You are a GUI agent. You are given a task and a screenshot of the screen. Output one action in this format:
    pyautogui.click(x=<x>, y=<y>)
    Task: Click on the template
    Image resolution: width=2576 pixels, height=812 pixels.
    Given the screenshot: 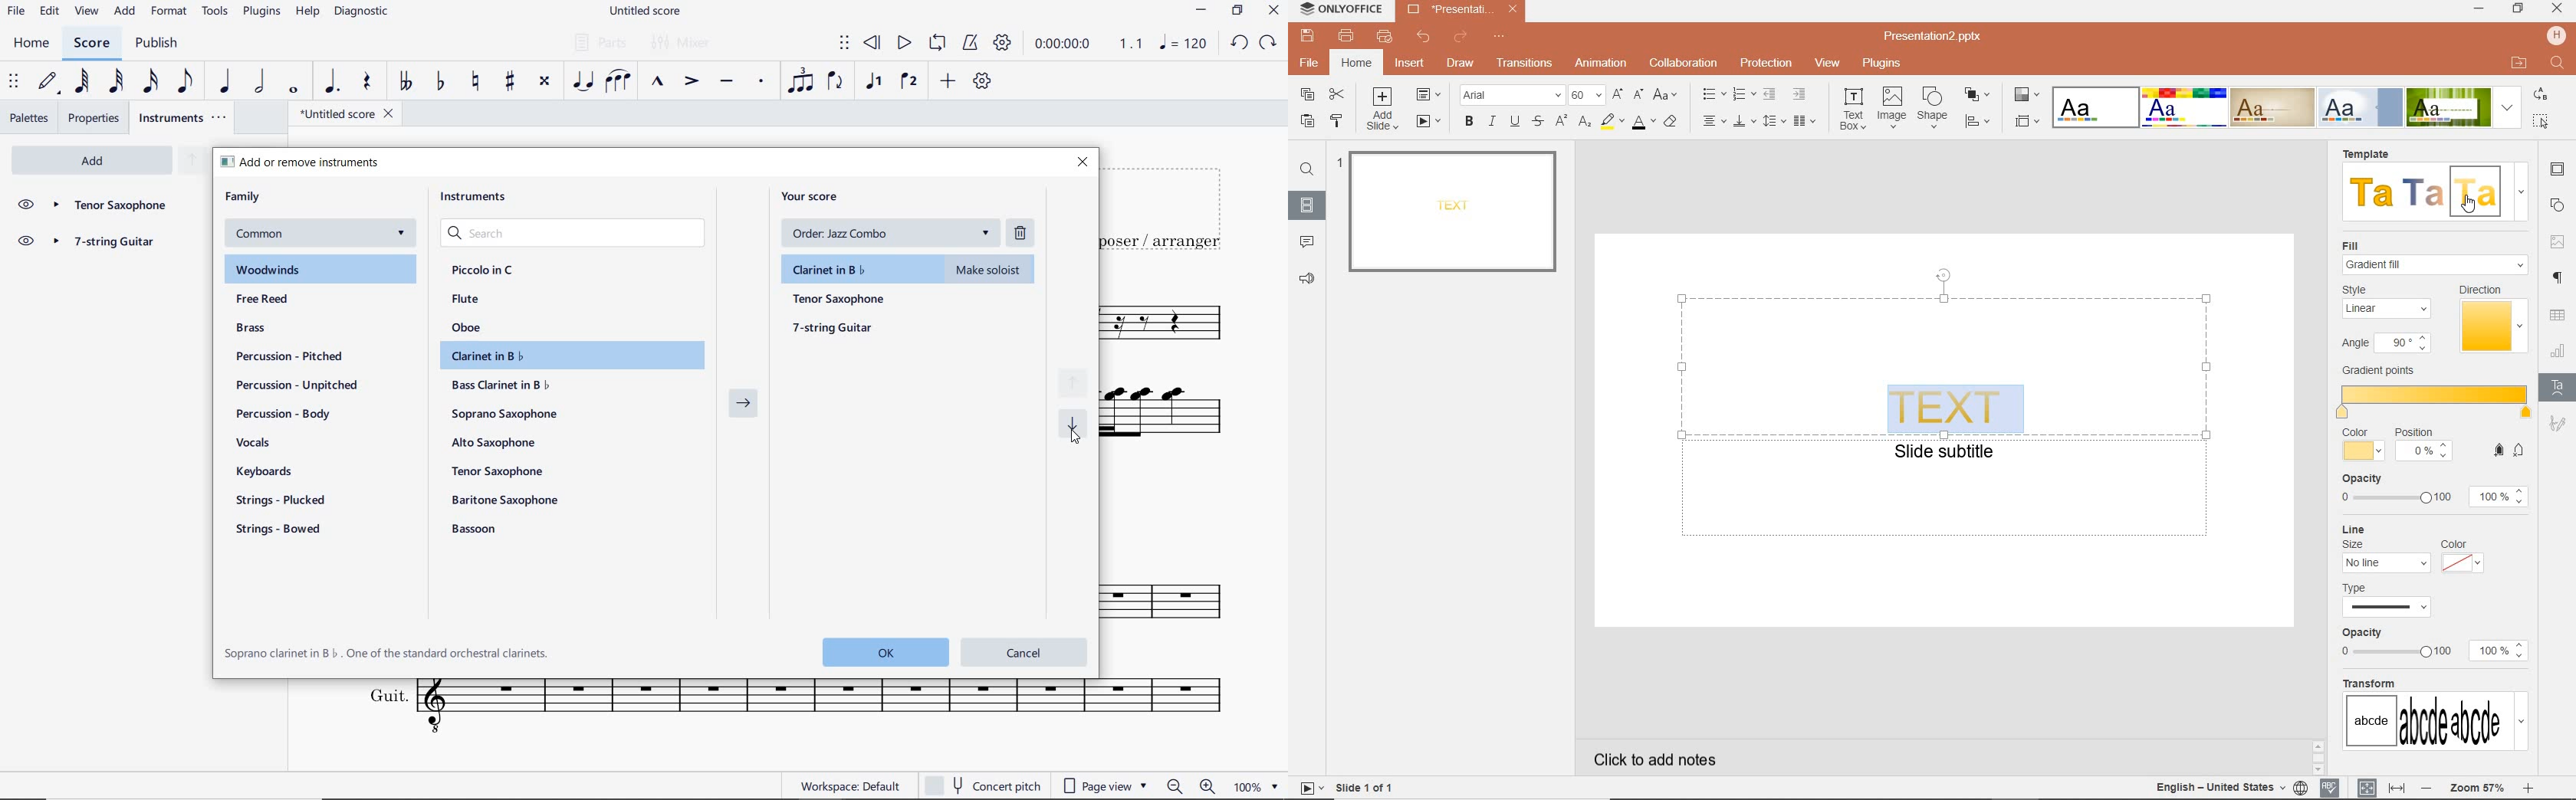 What is the action you would take?
    pyautogui.click(x=2425, y=191)
    